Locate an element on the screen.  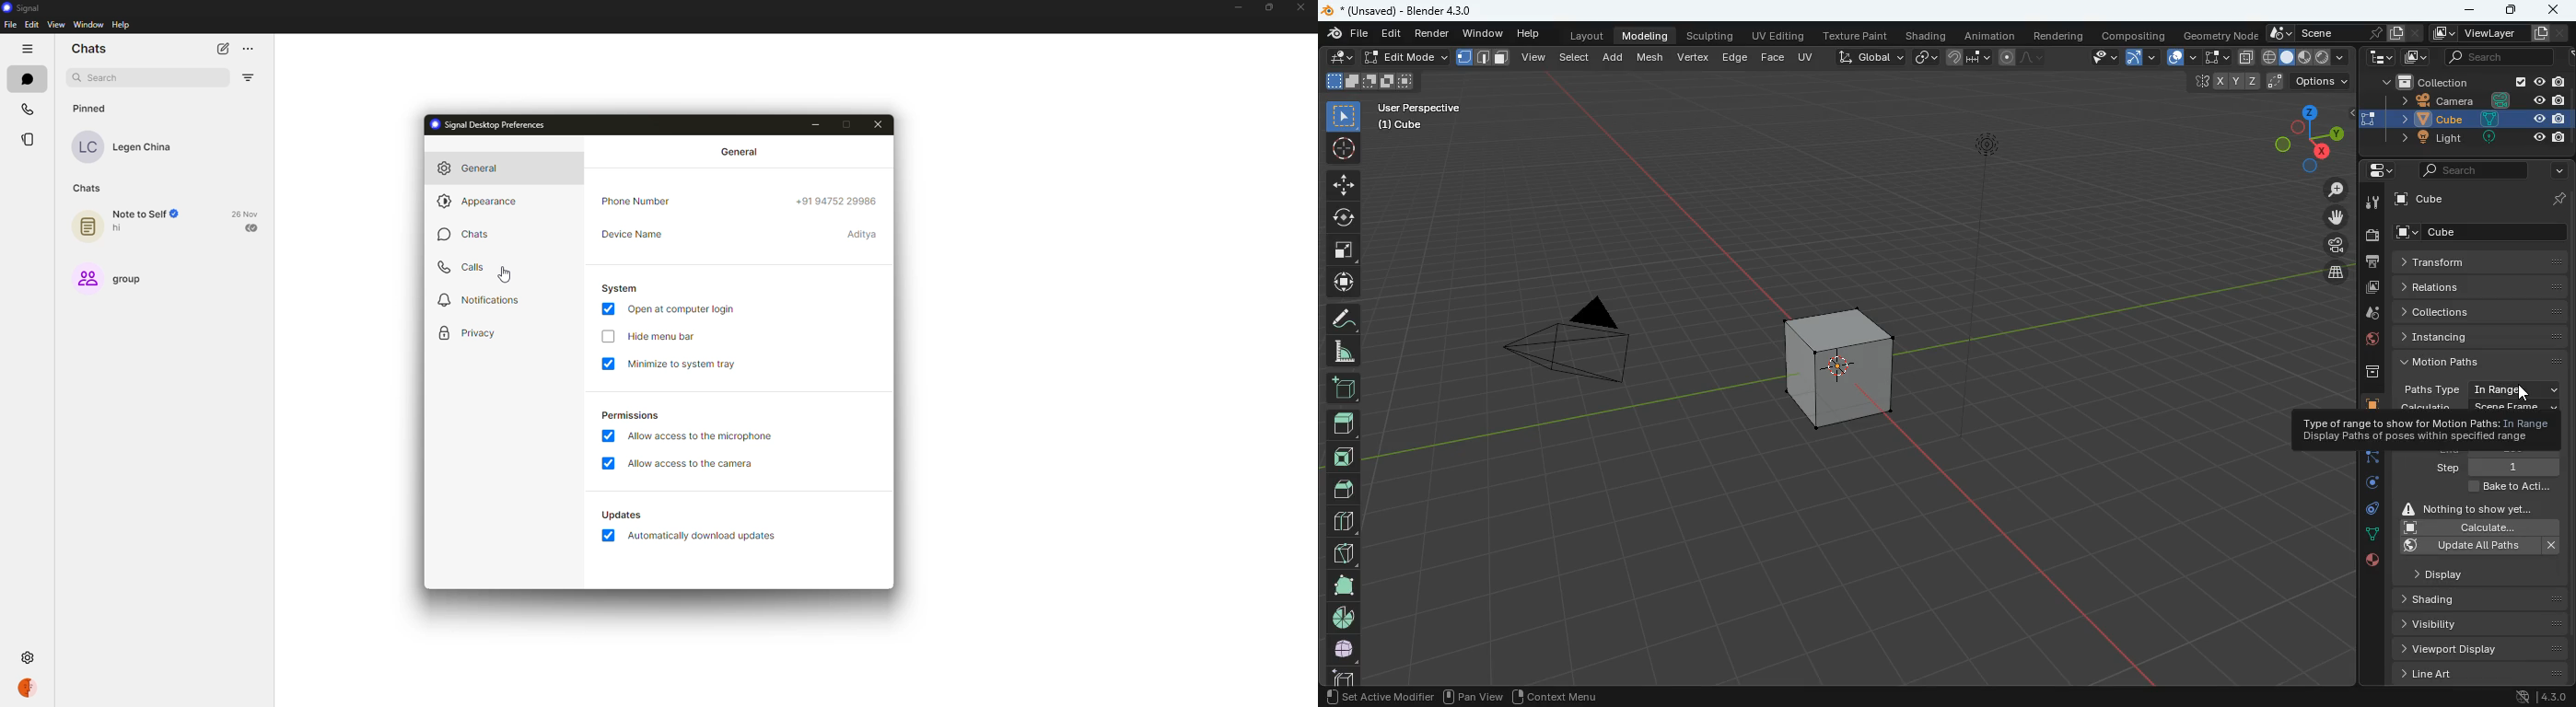
draw is located at coordinates (1342, 318).